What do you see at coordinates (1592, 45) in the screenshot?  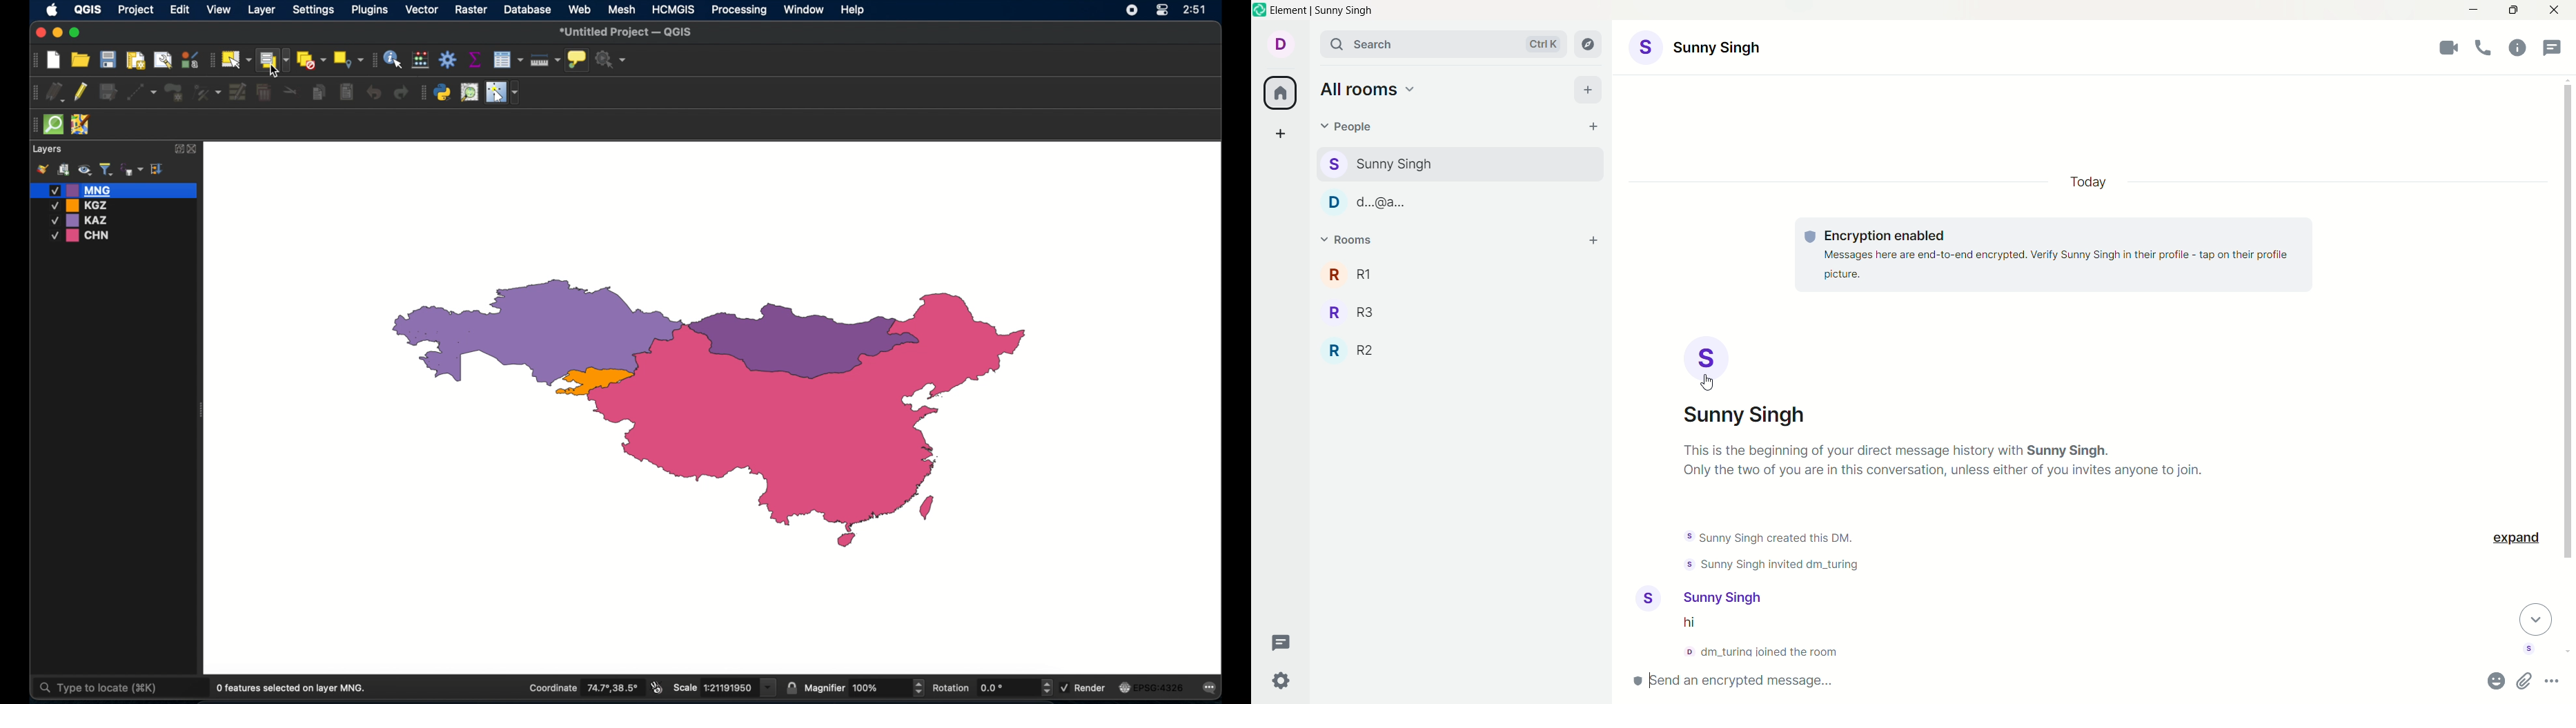 I see `explore rooms` at bounding box center [1592, 45].